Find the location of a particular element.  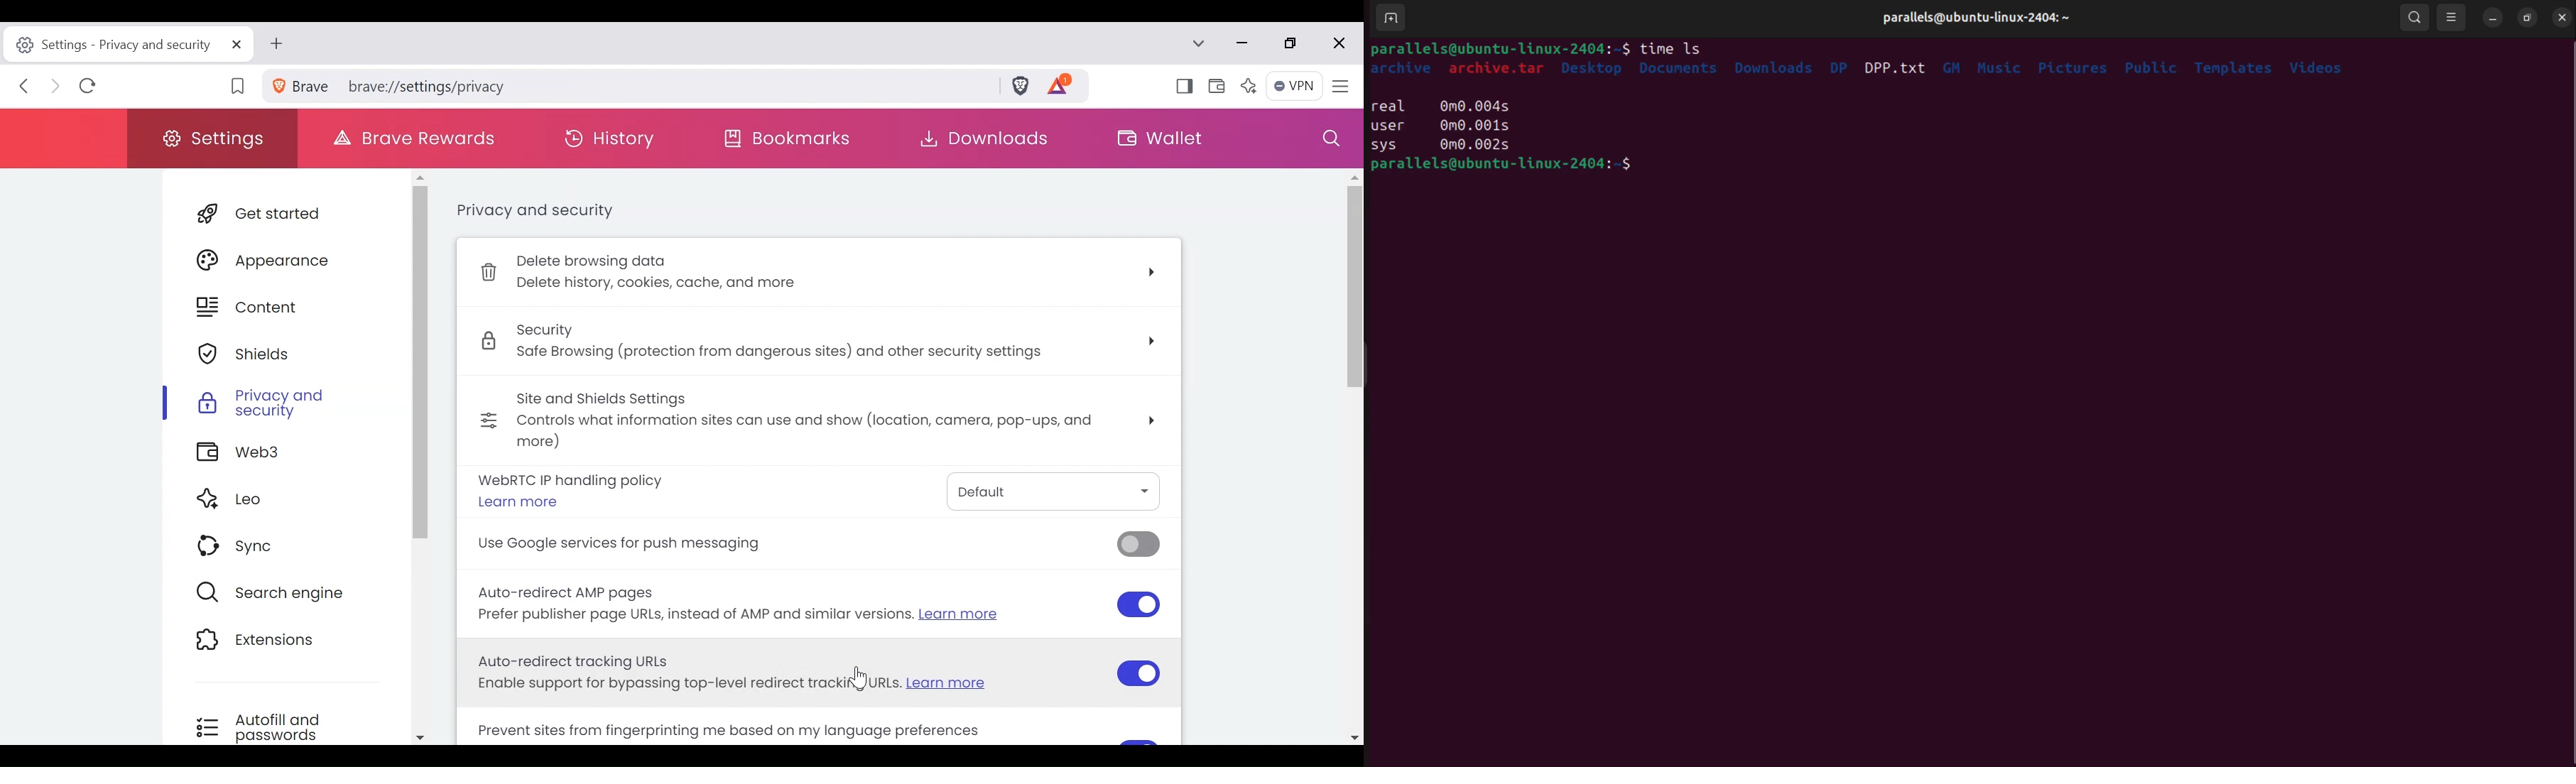

Minimize is located at coordinates (1245, 44).